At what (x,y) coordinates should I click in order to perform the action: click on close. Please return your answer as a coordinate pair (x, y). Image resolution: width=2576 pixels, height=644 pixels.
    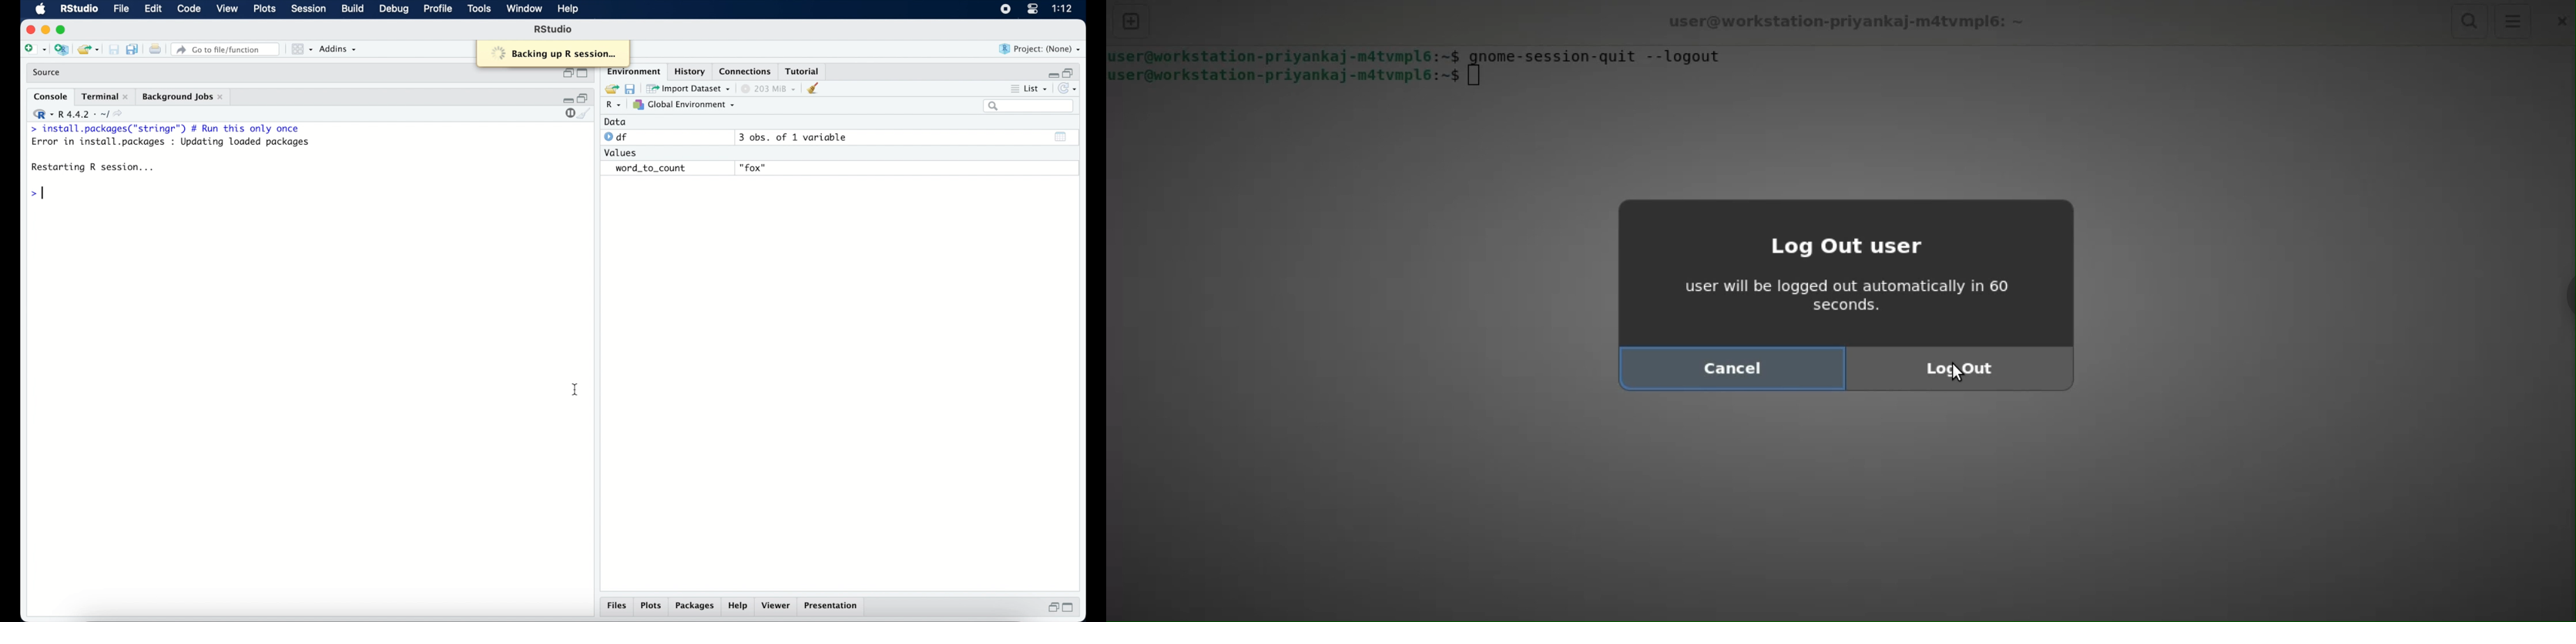
    Looking at the image, I should click on (29, 30).